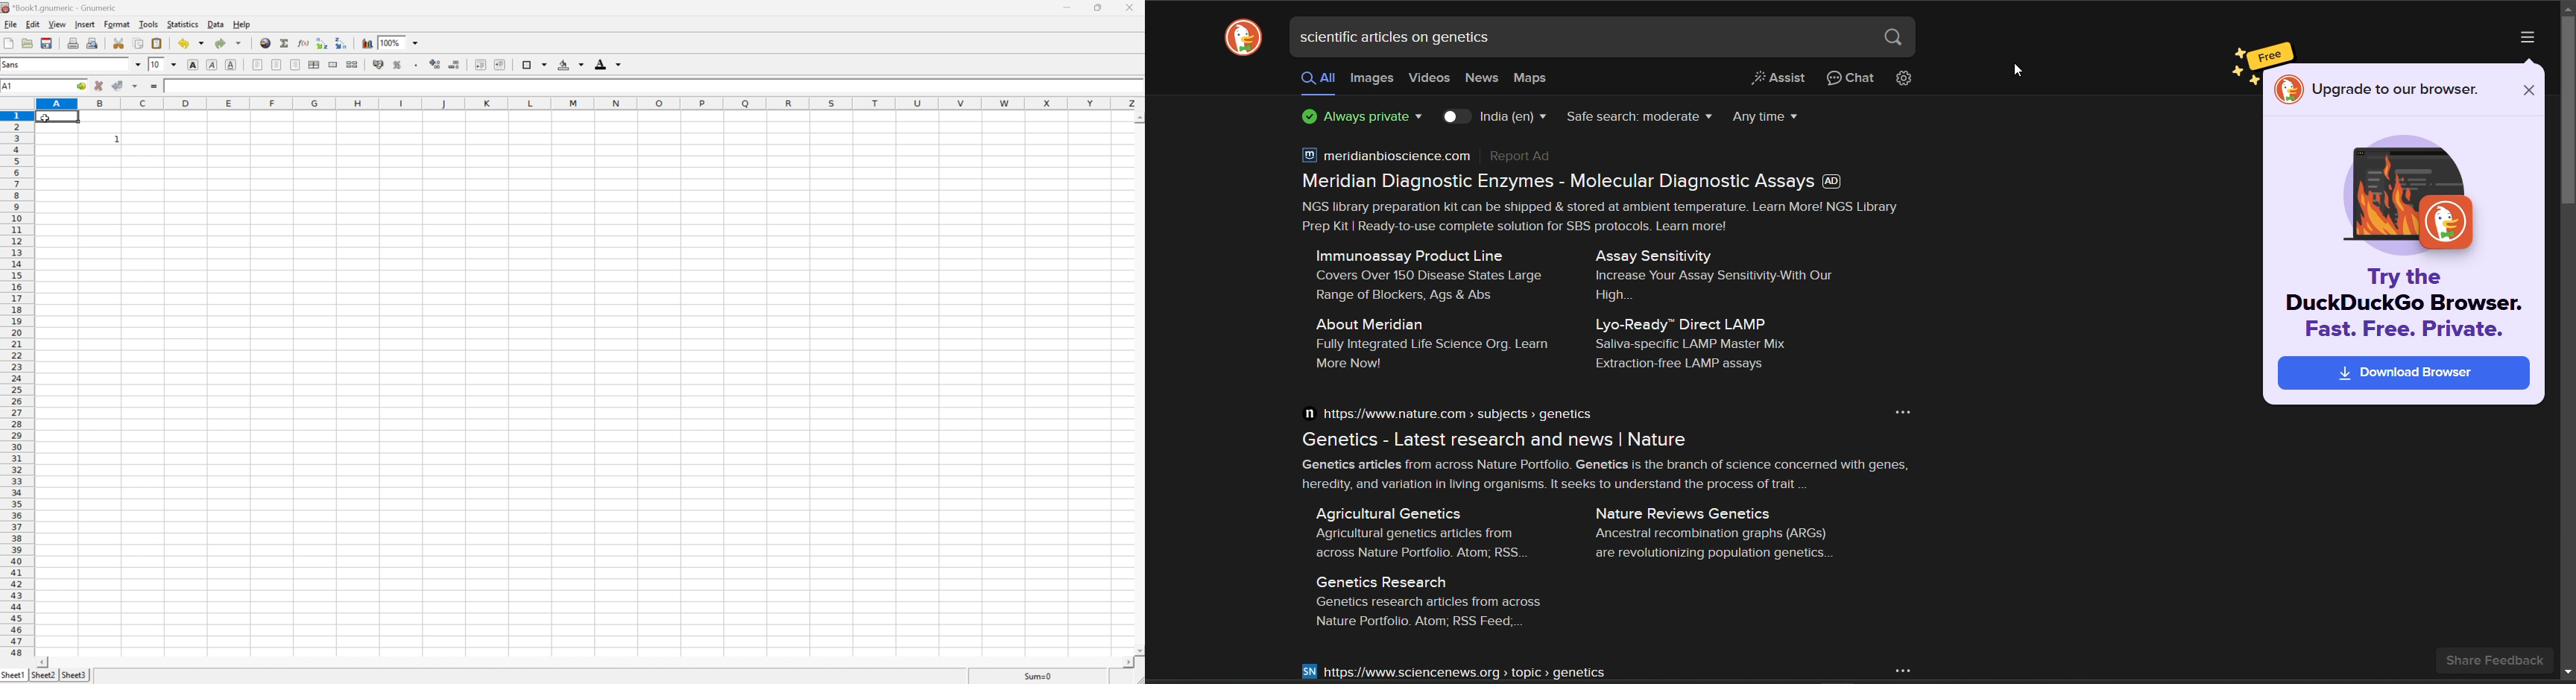  Describe the element at coordinates (284, 44) in the screenshot. I see `sum in current cell` at that location.